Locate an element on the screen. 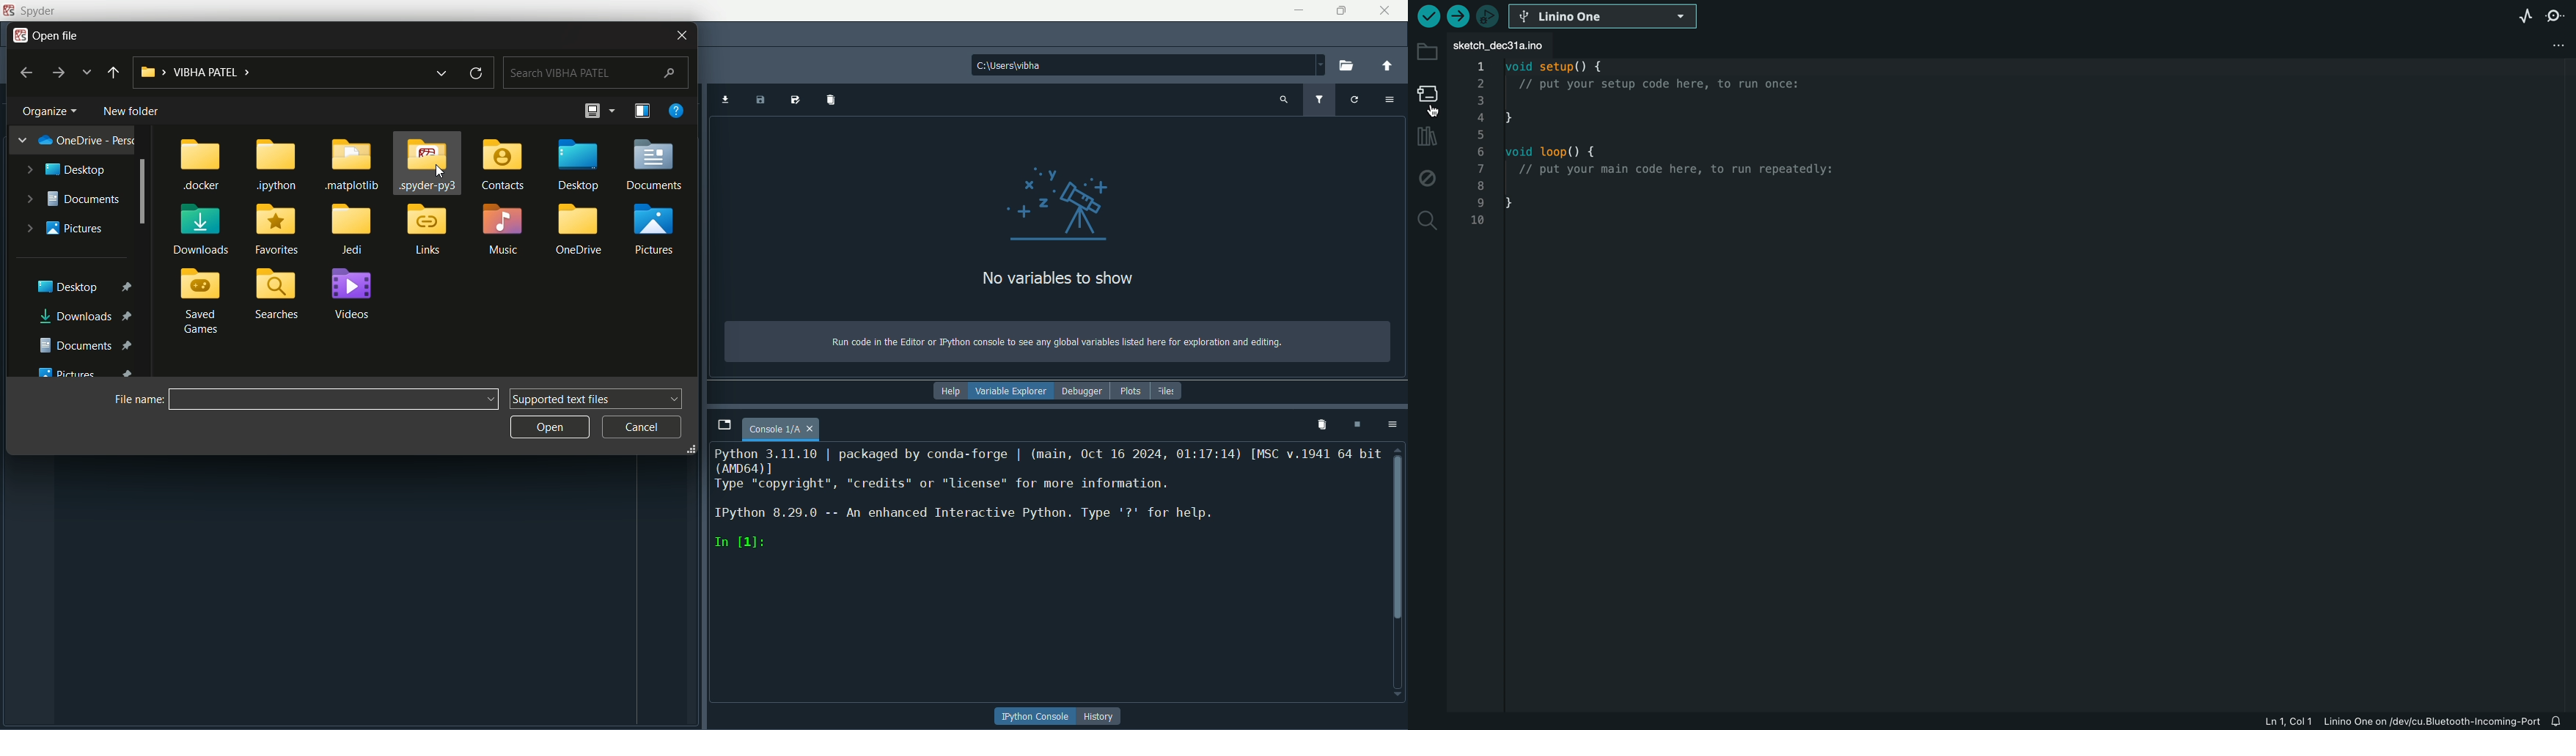 The width and height of the screenshot is (2576, 756). folder is located at coordinates (353, 163).